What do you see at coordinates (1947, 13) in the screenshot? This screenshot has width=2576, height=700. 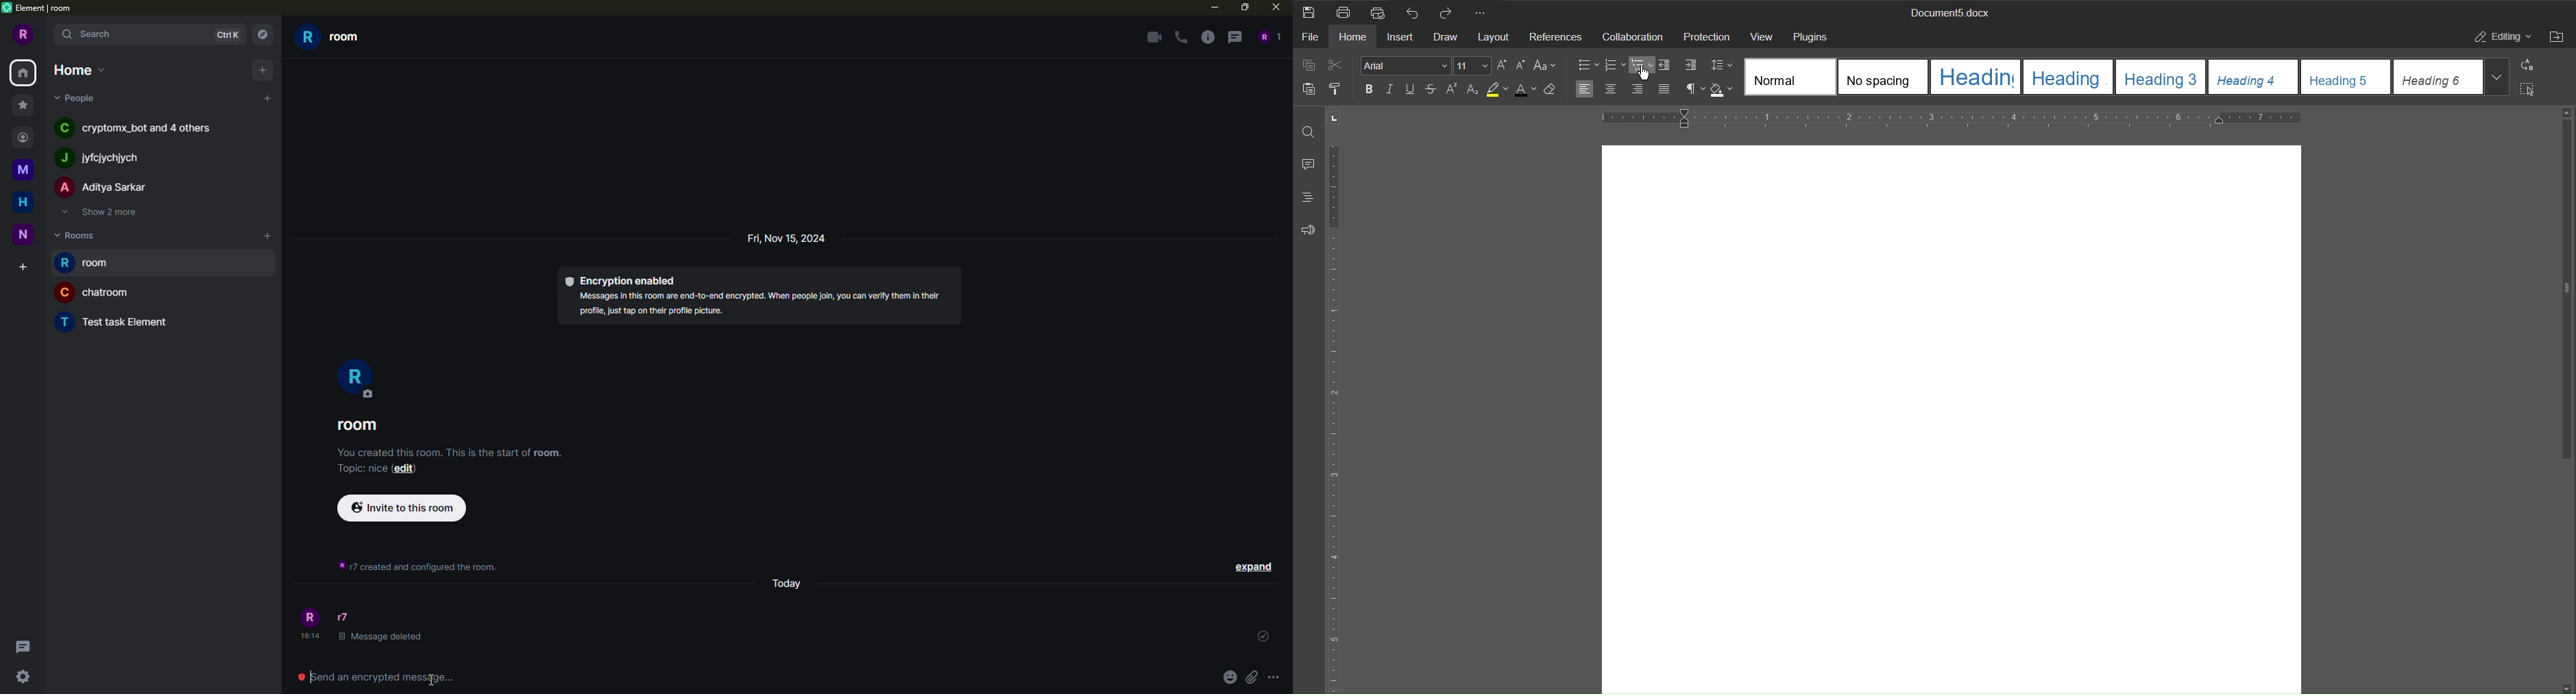 I see `Document5.docx` at bounding box center [1947, 13].